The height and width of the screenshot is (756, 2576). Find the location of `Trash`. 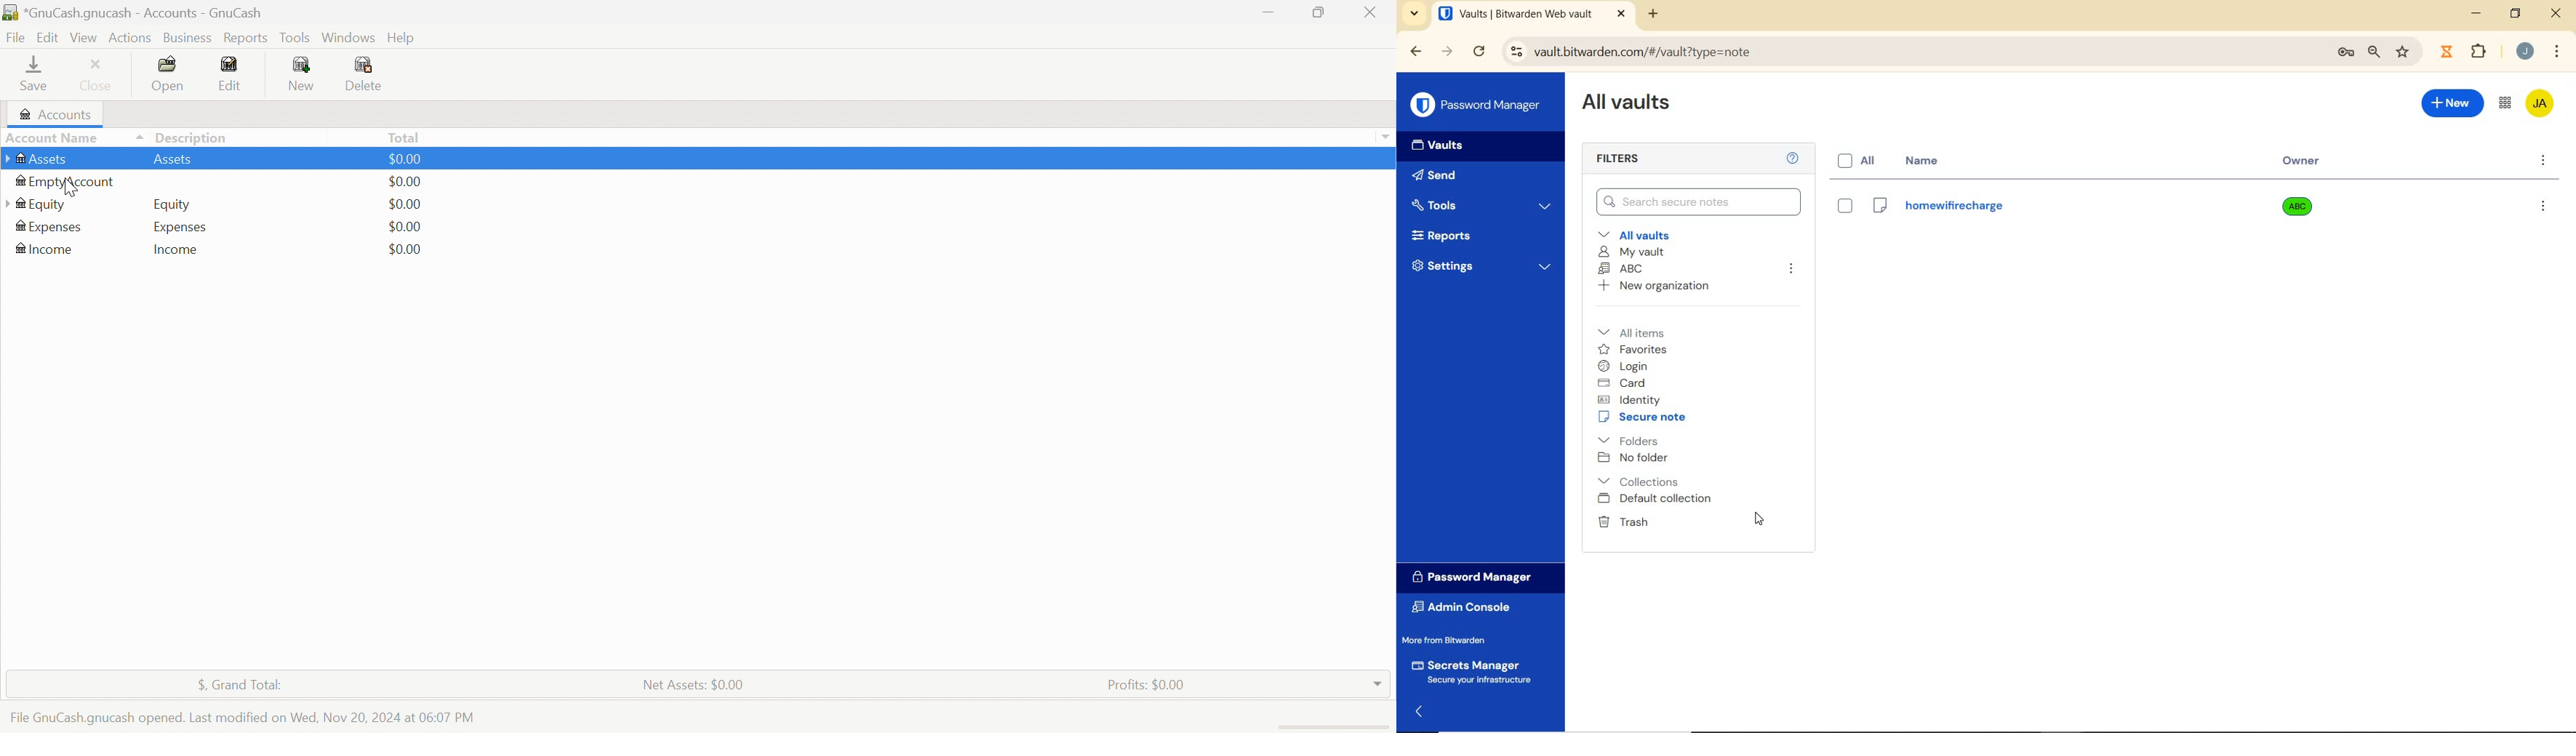

Trash is located at coordinates (1622, 522).